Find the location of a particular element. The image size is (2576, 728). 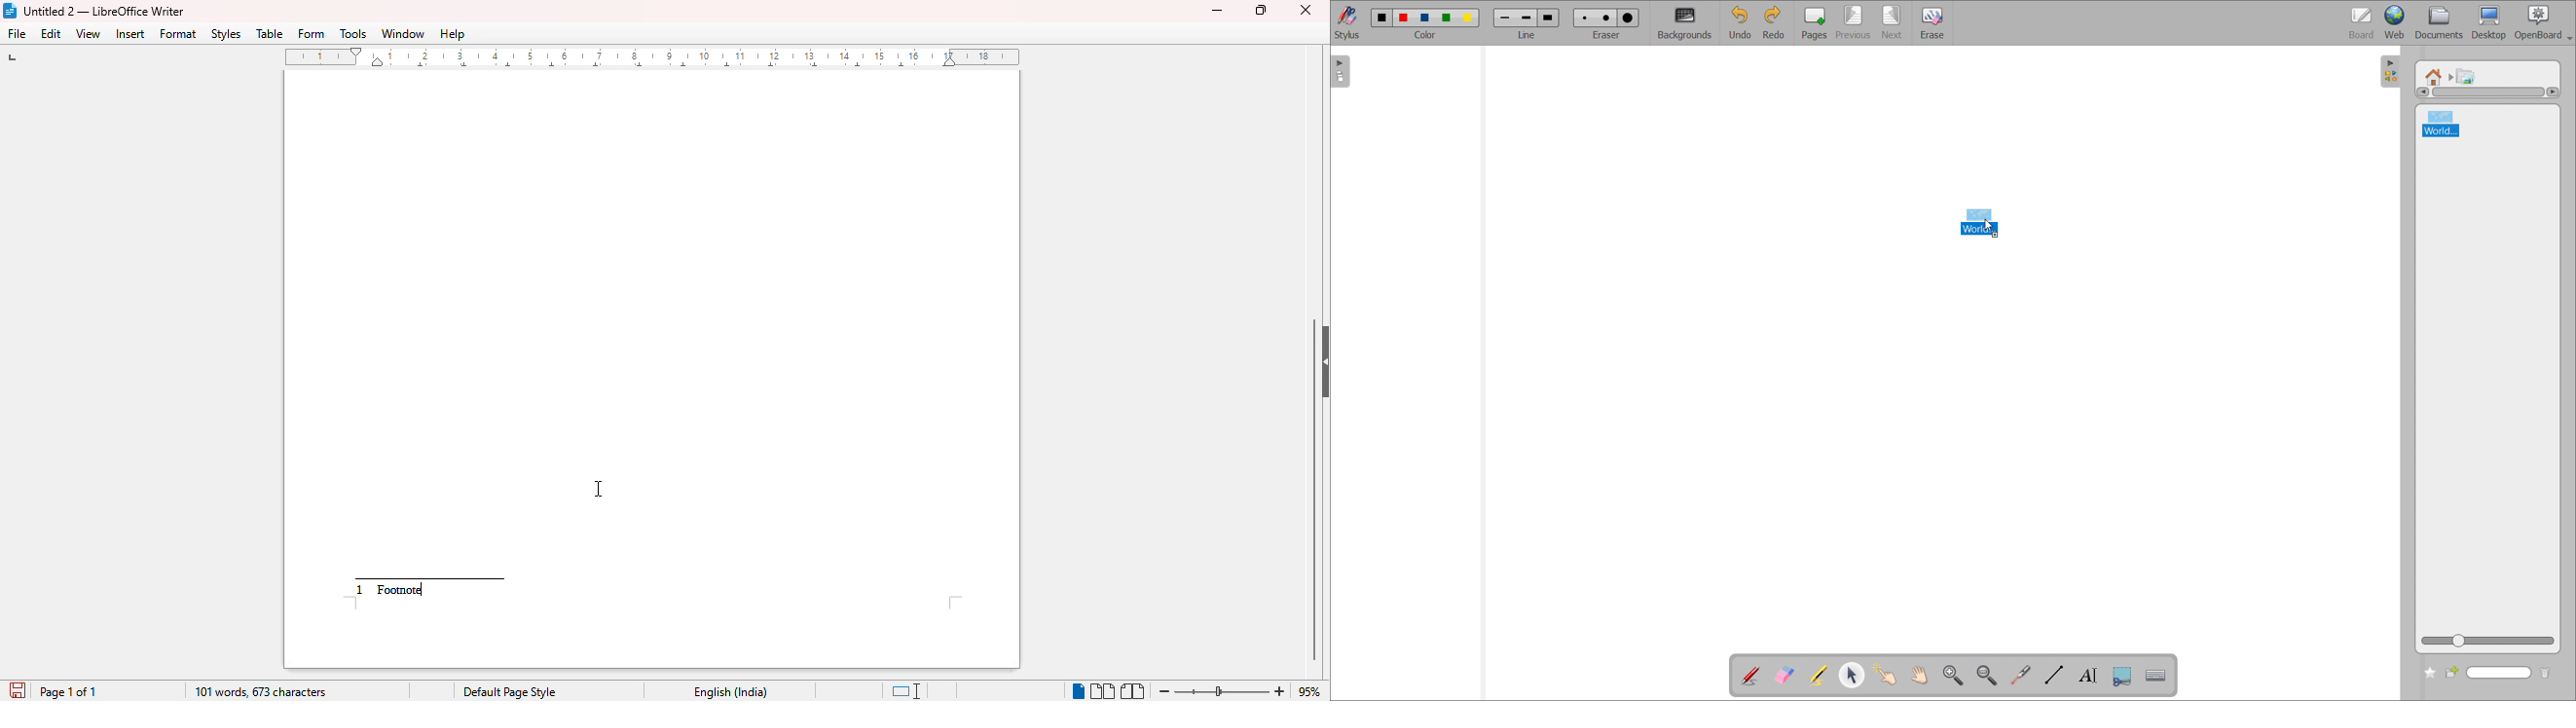

scroll left is located at coordinates (2422, 92).